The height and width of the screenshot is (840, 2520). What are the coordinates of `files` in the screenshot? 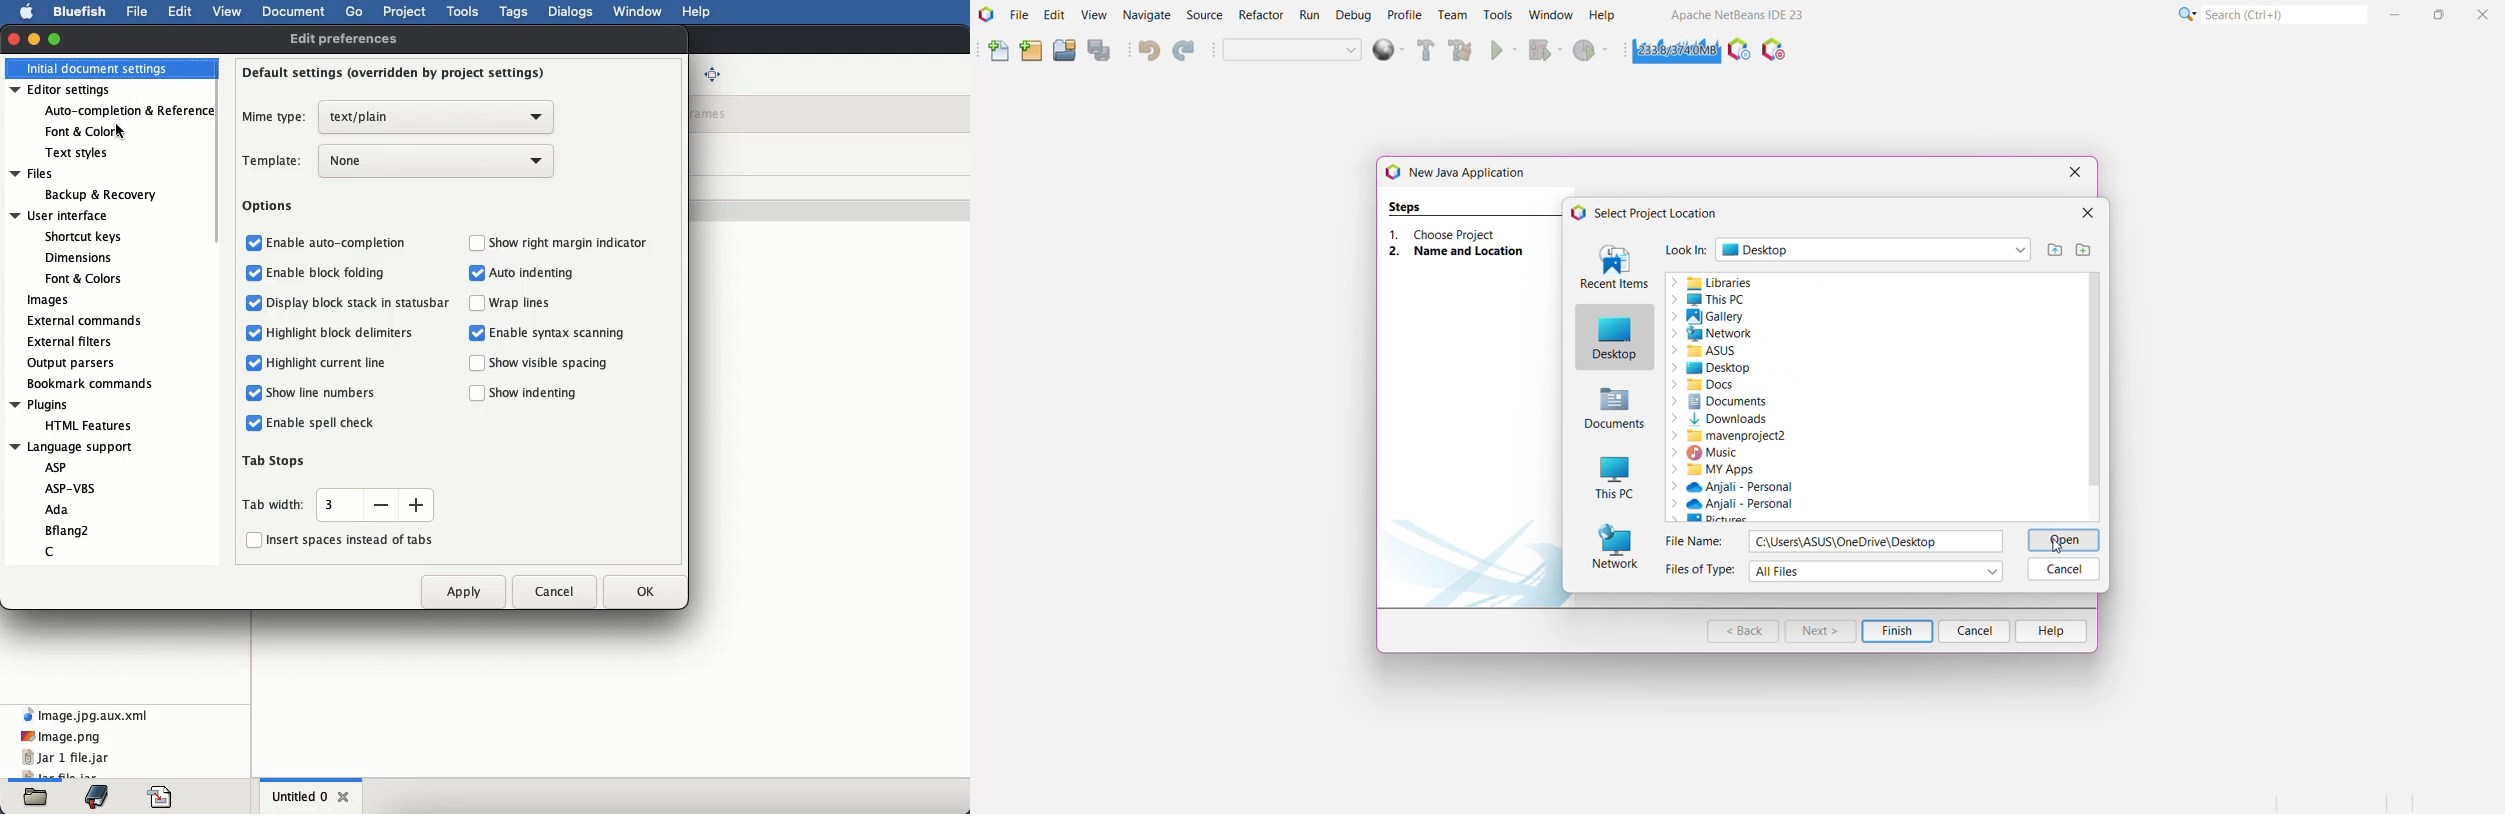 It's located at (84, 185).